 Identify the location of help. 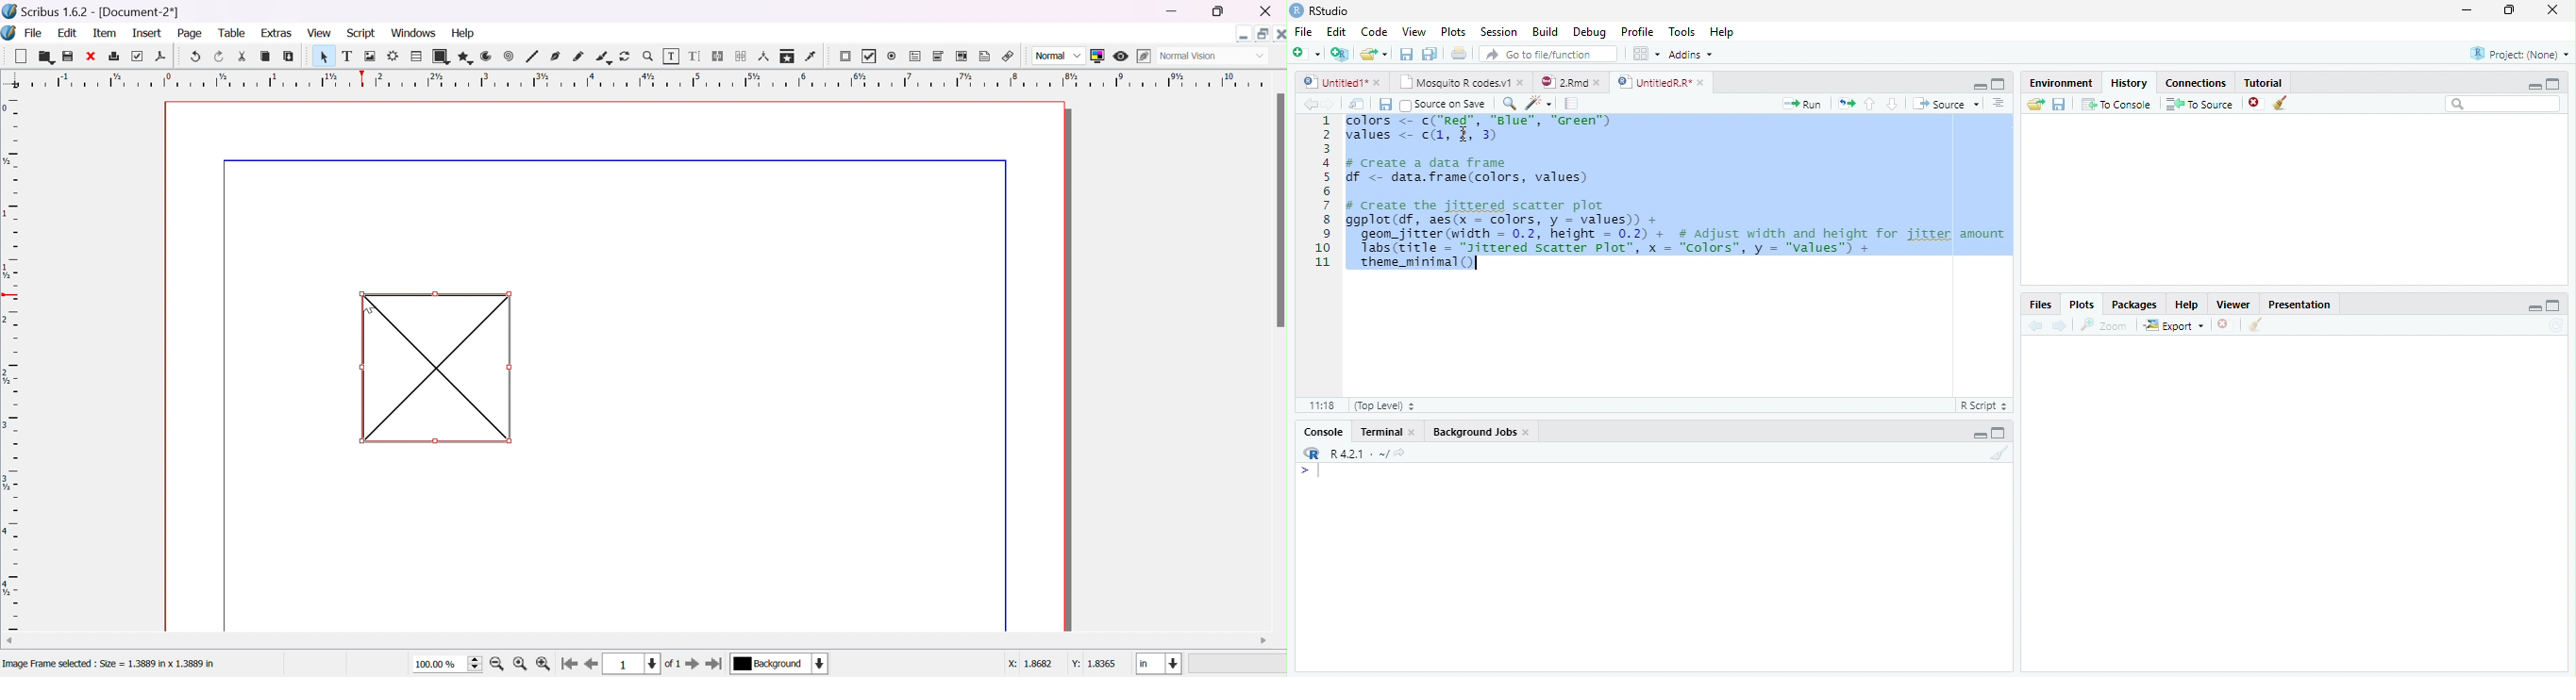
(465, 32).